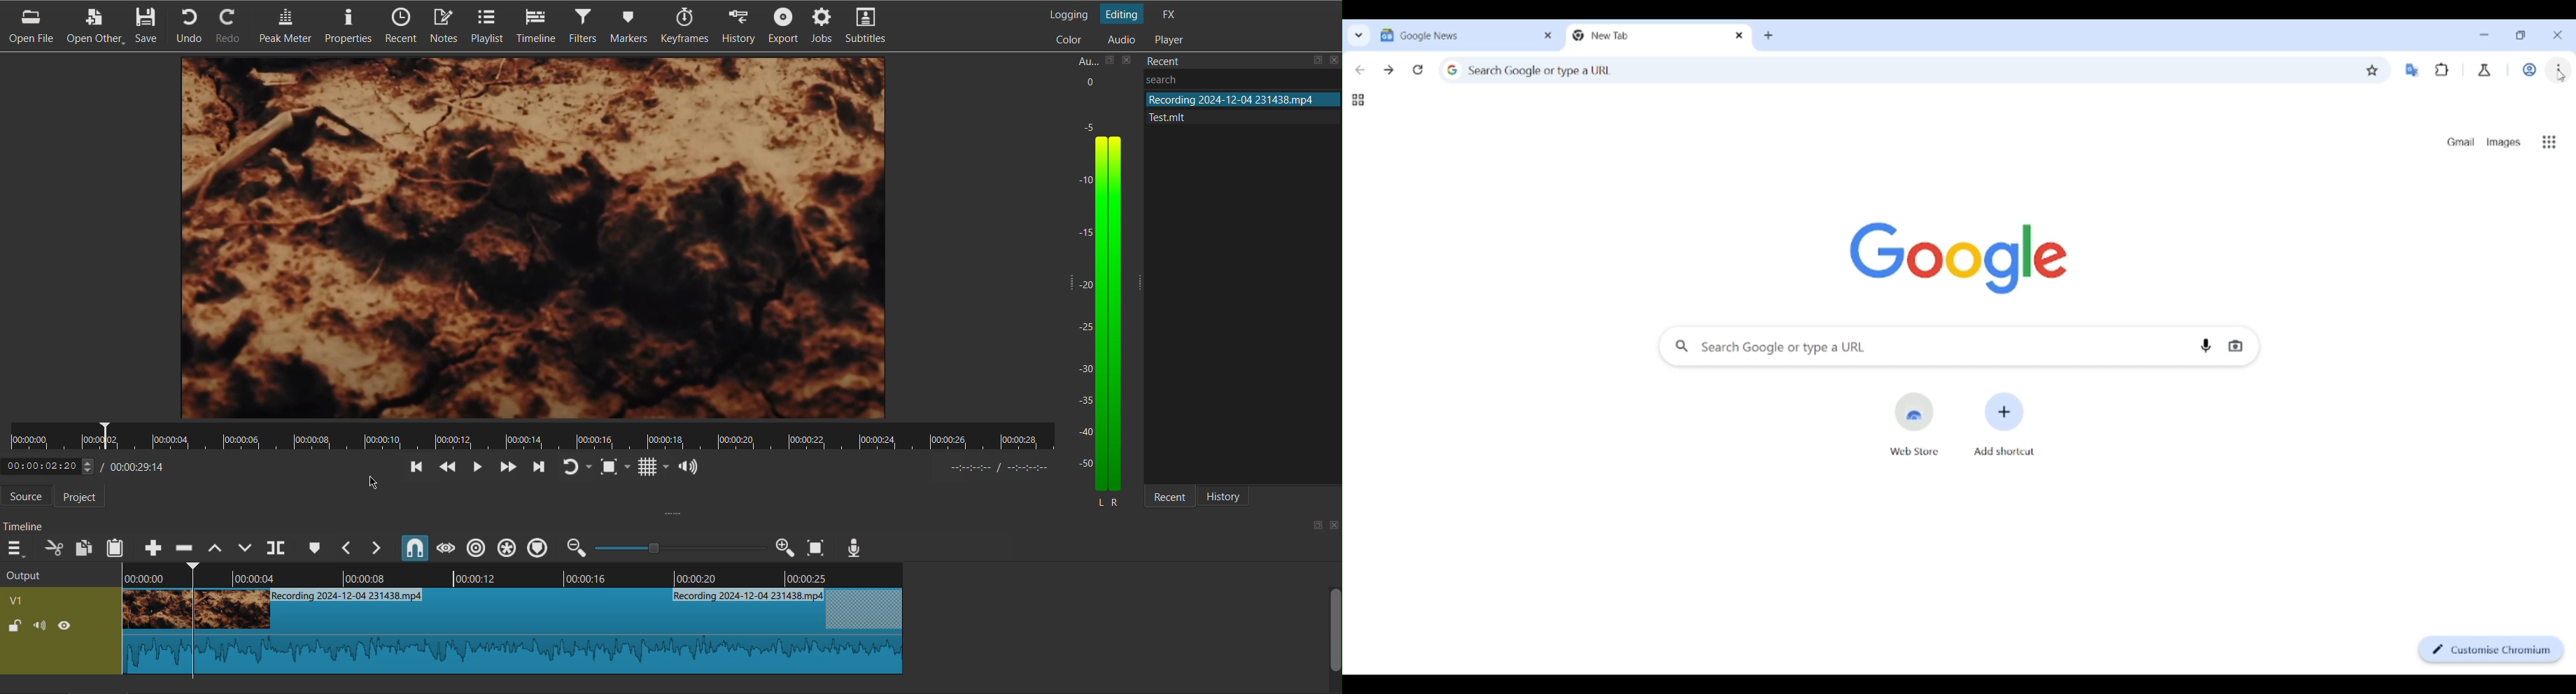 This screenshot has width=2576, height=700. Describe the element at coordinates (39, 575) in the screenshot. I see `Output` at that location.